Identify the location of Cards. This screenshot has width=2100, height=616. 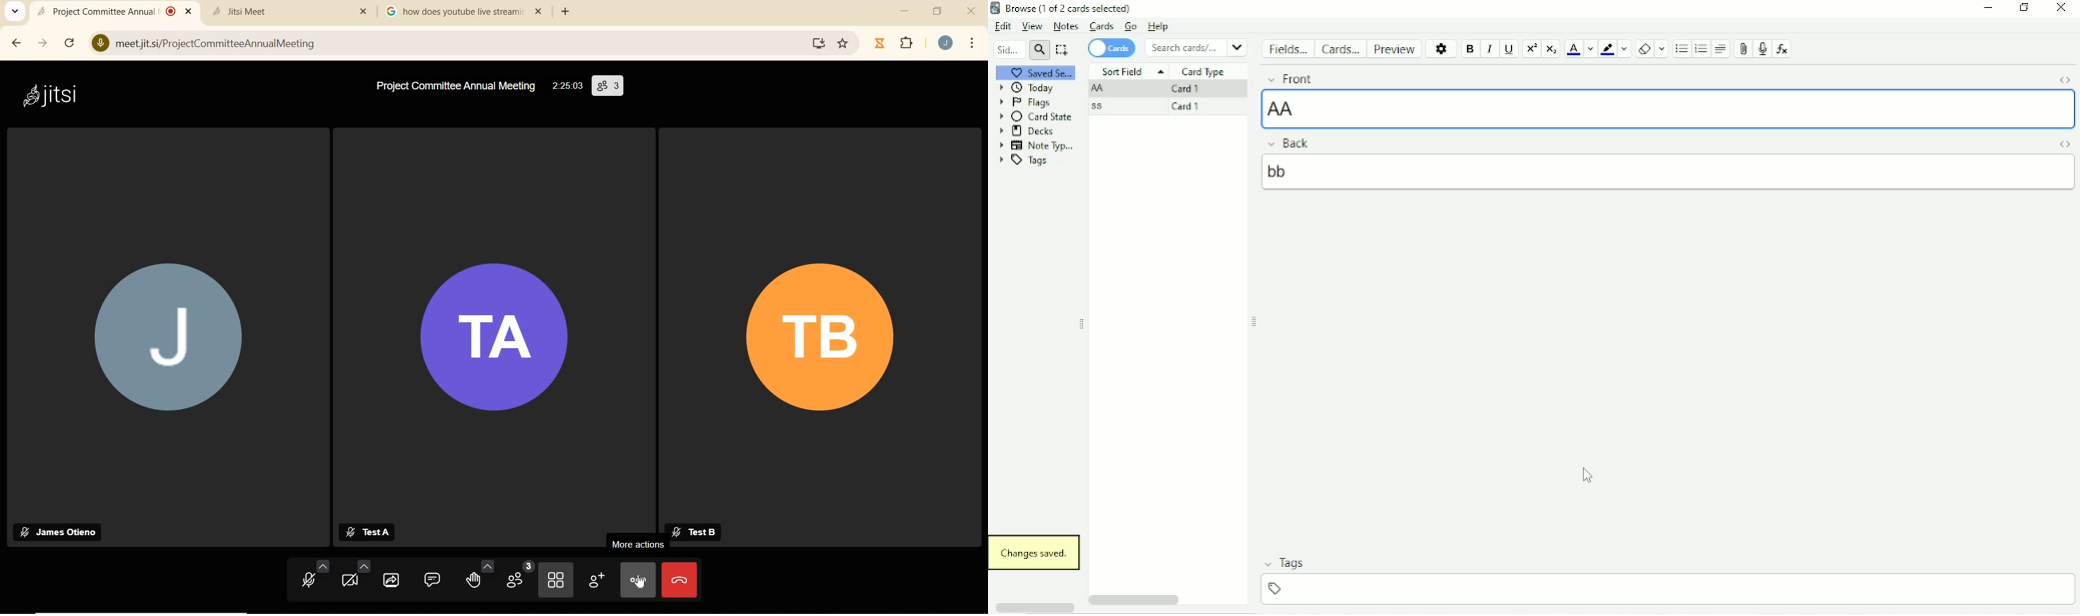
(1101, 27).